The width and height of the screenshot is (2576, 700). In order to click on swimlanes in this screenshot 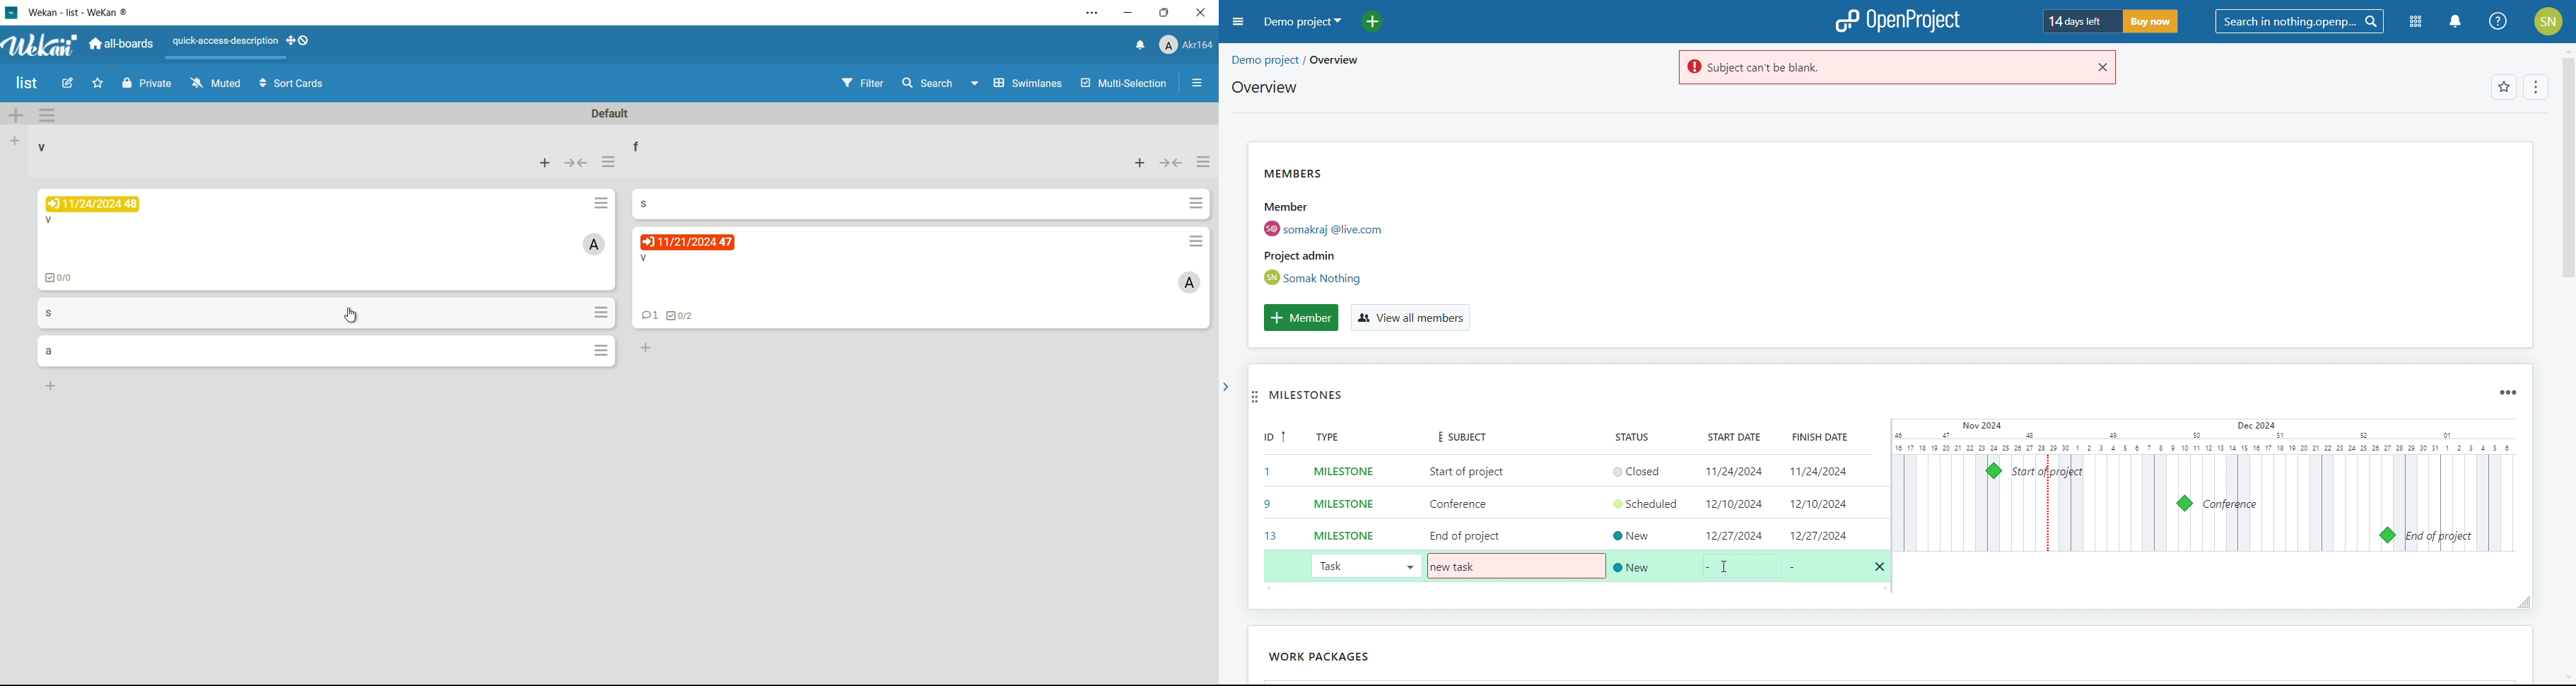, I will do `click(1029, 84)`.